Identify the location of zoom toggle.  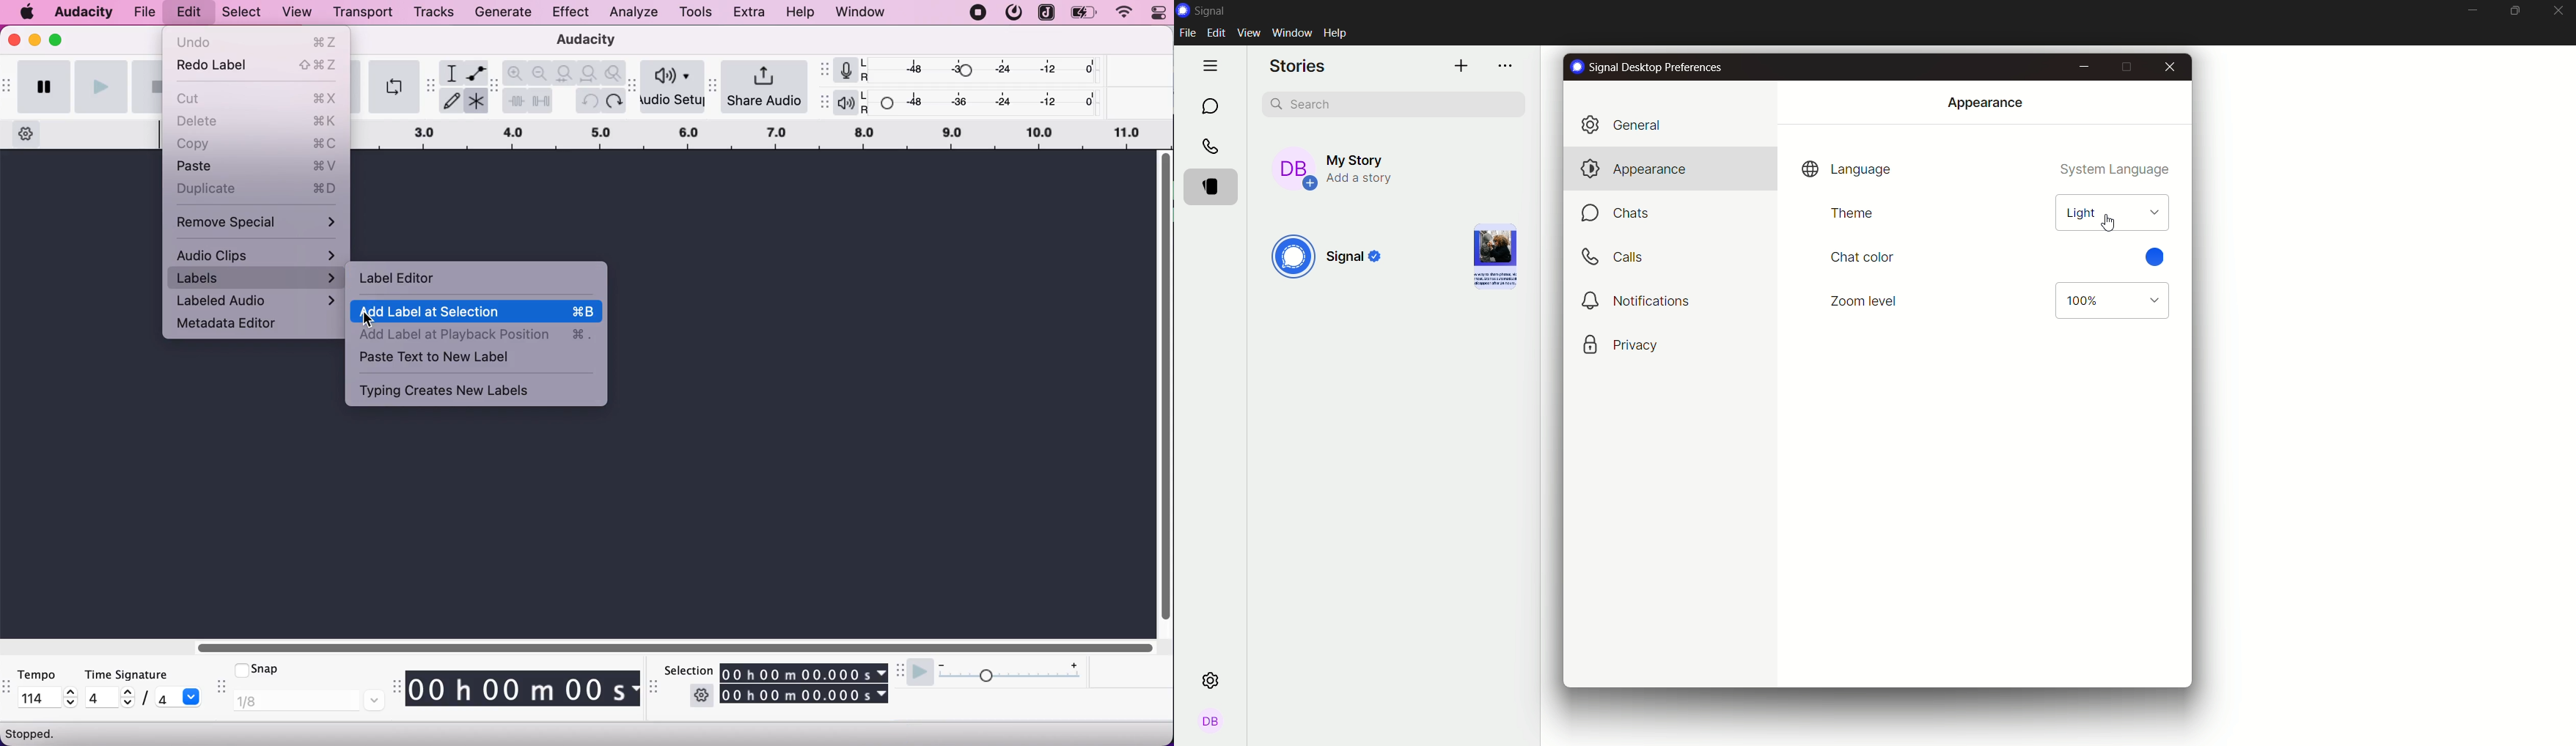
(614, 74).